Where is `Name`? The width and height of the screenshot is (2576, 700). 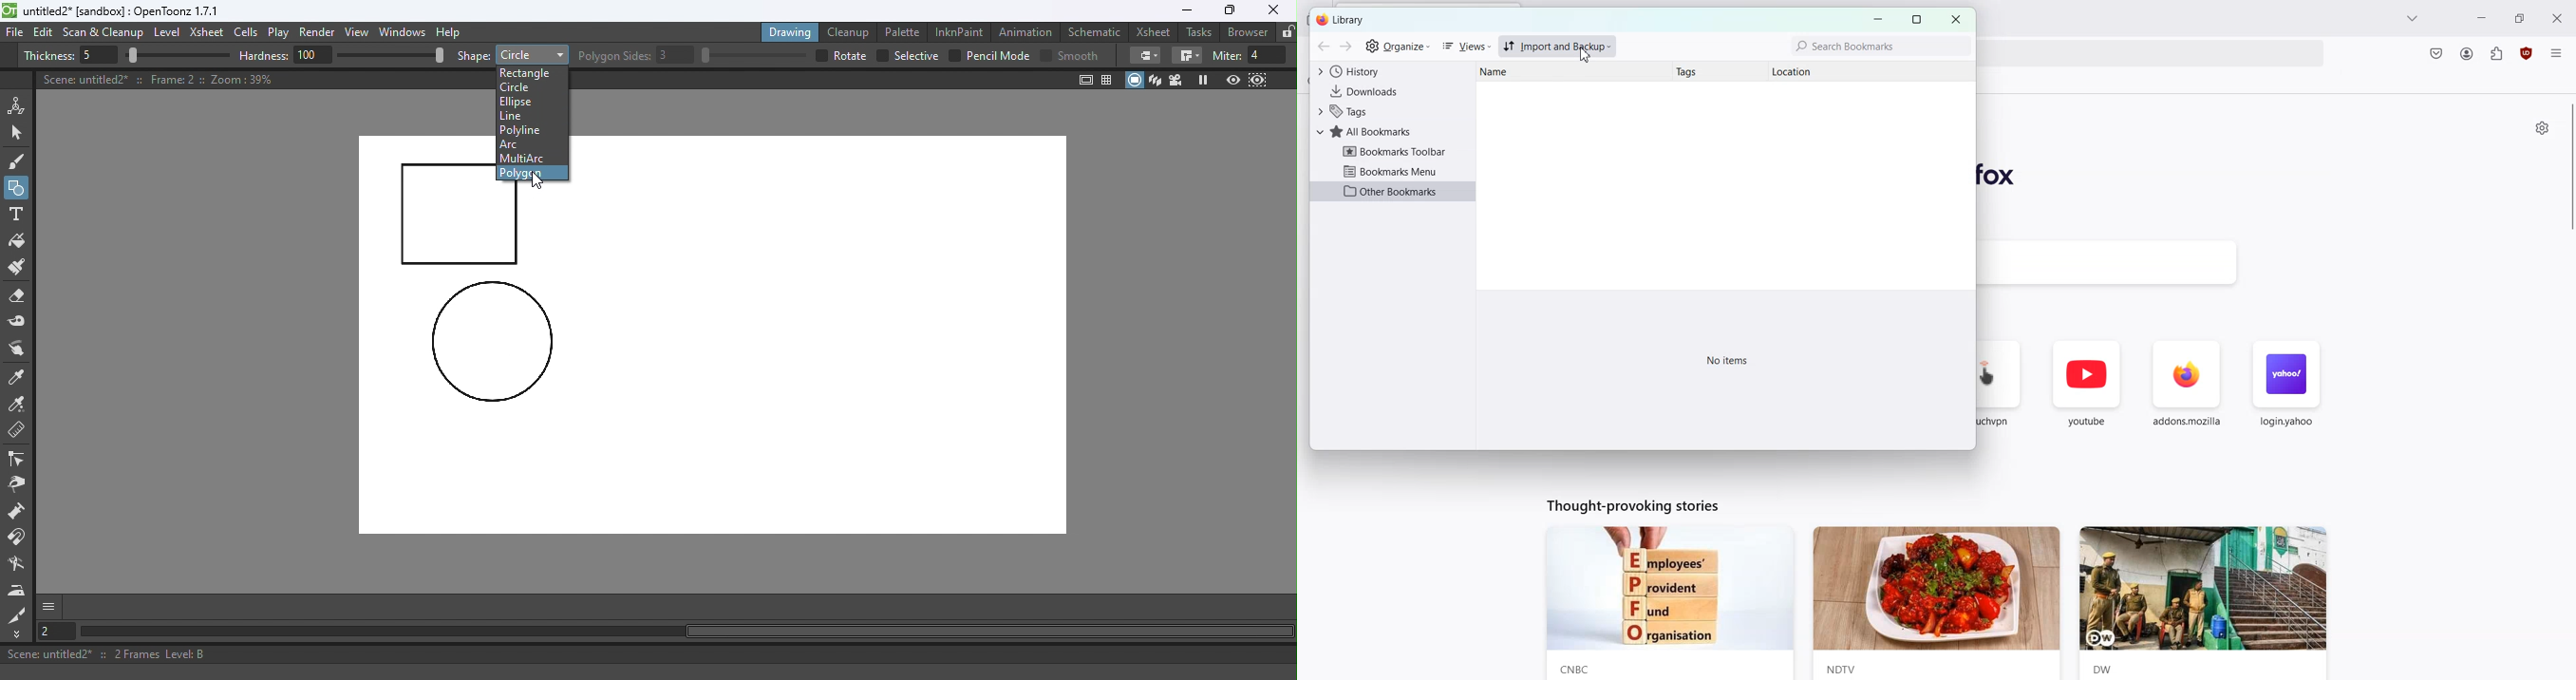
Name is located at coordinates (1506, 71).